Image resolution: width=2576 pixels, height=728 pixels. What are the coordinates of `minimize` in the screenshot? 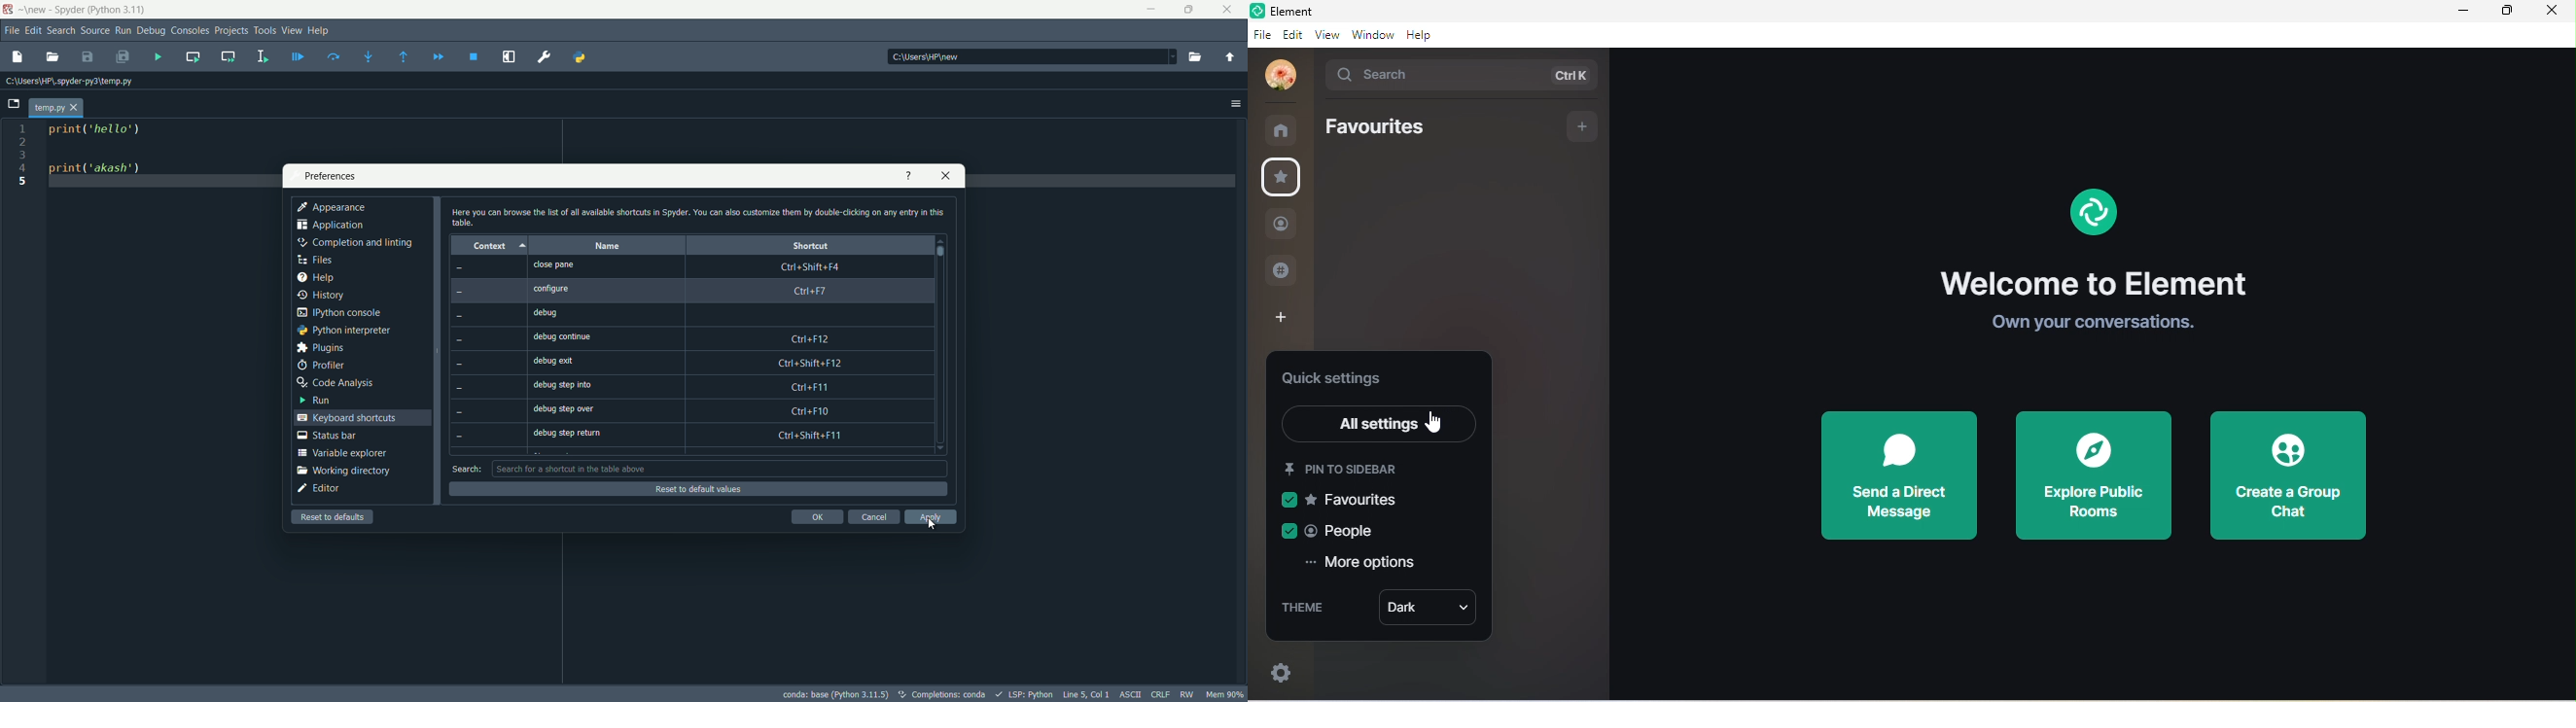 It's located at (2459, 12).